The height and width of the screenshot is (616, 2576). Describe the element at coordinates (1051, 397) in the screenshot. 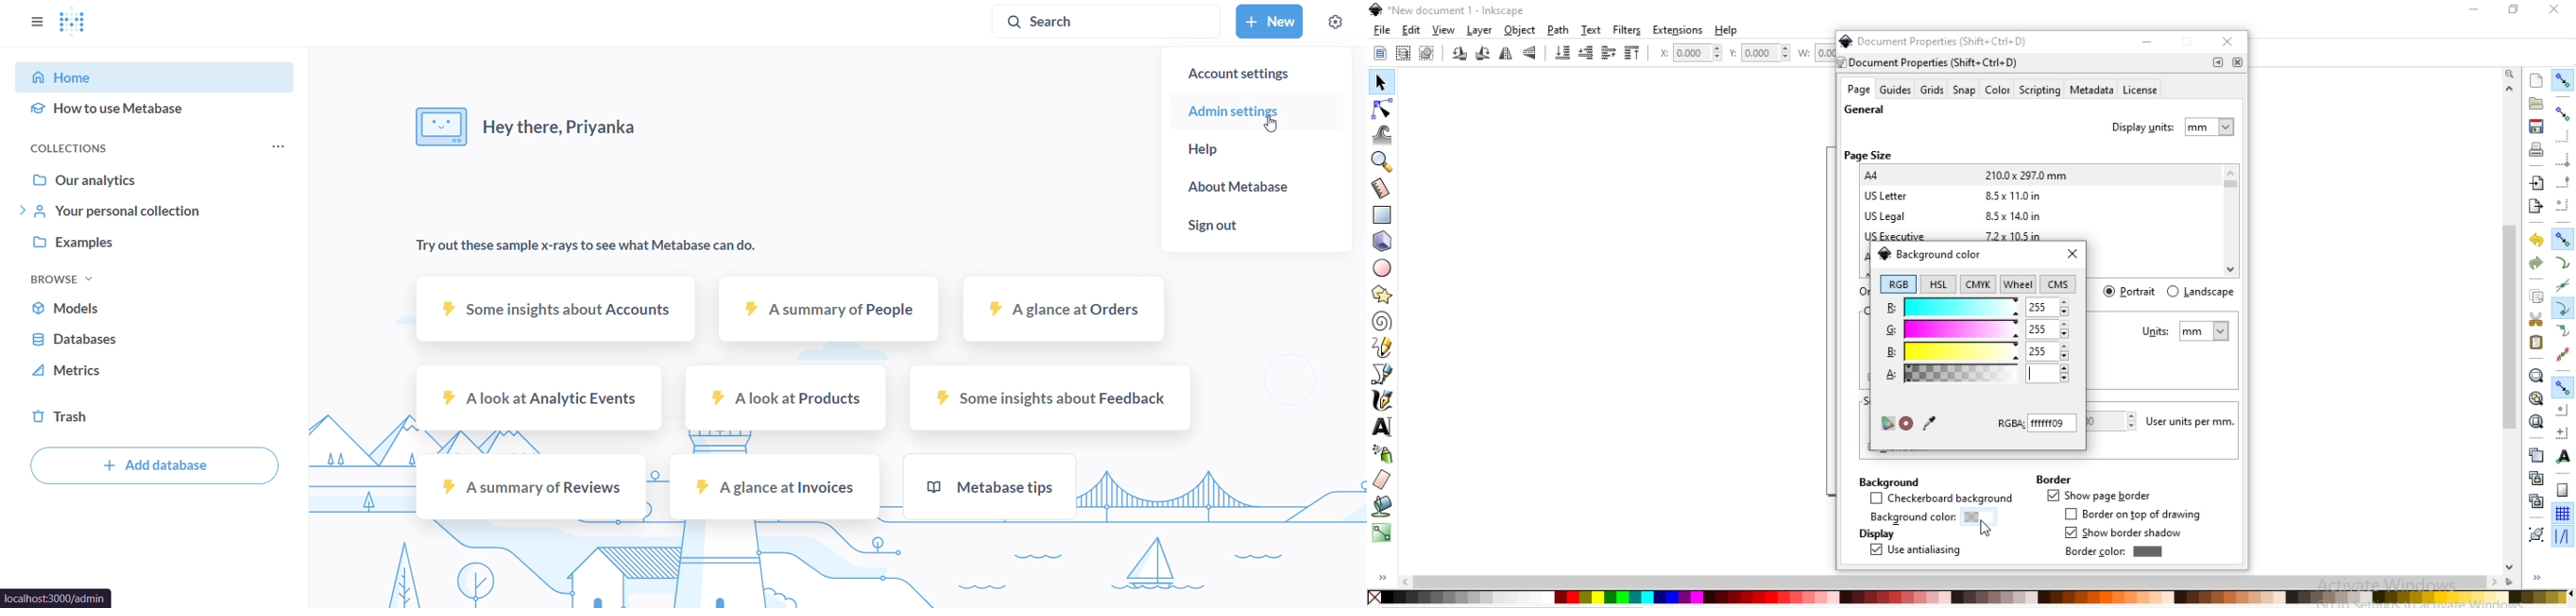

I see `some insights about feeback` at that location.